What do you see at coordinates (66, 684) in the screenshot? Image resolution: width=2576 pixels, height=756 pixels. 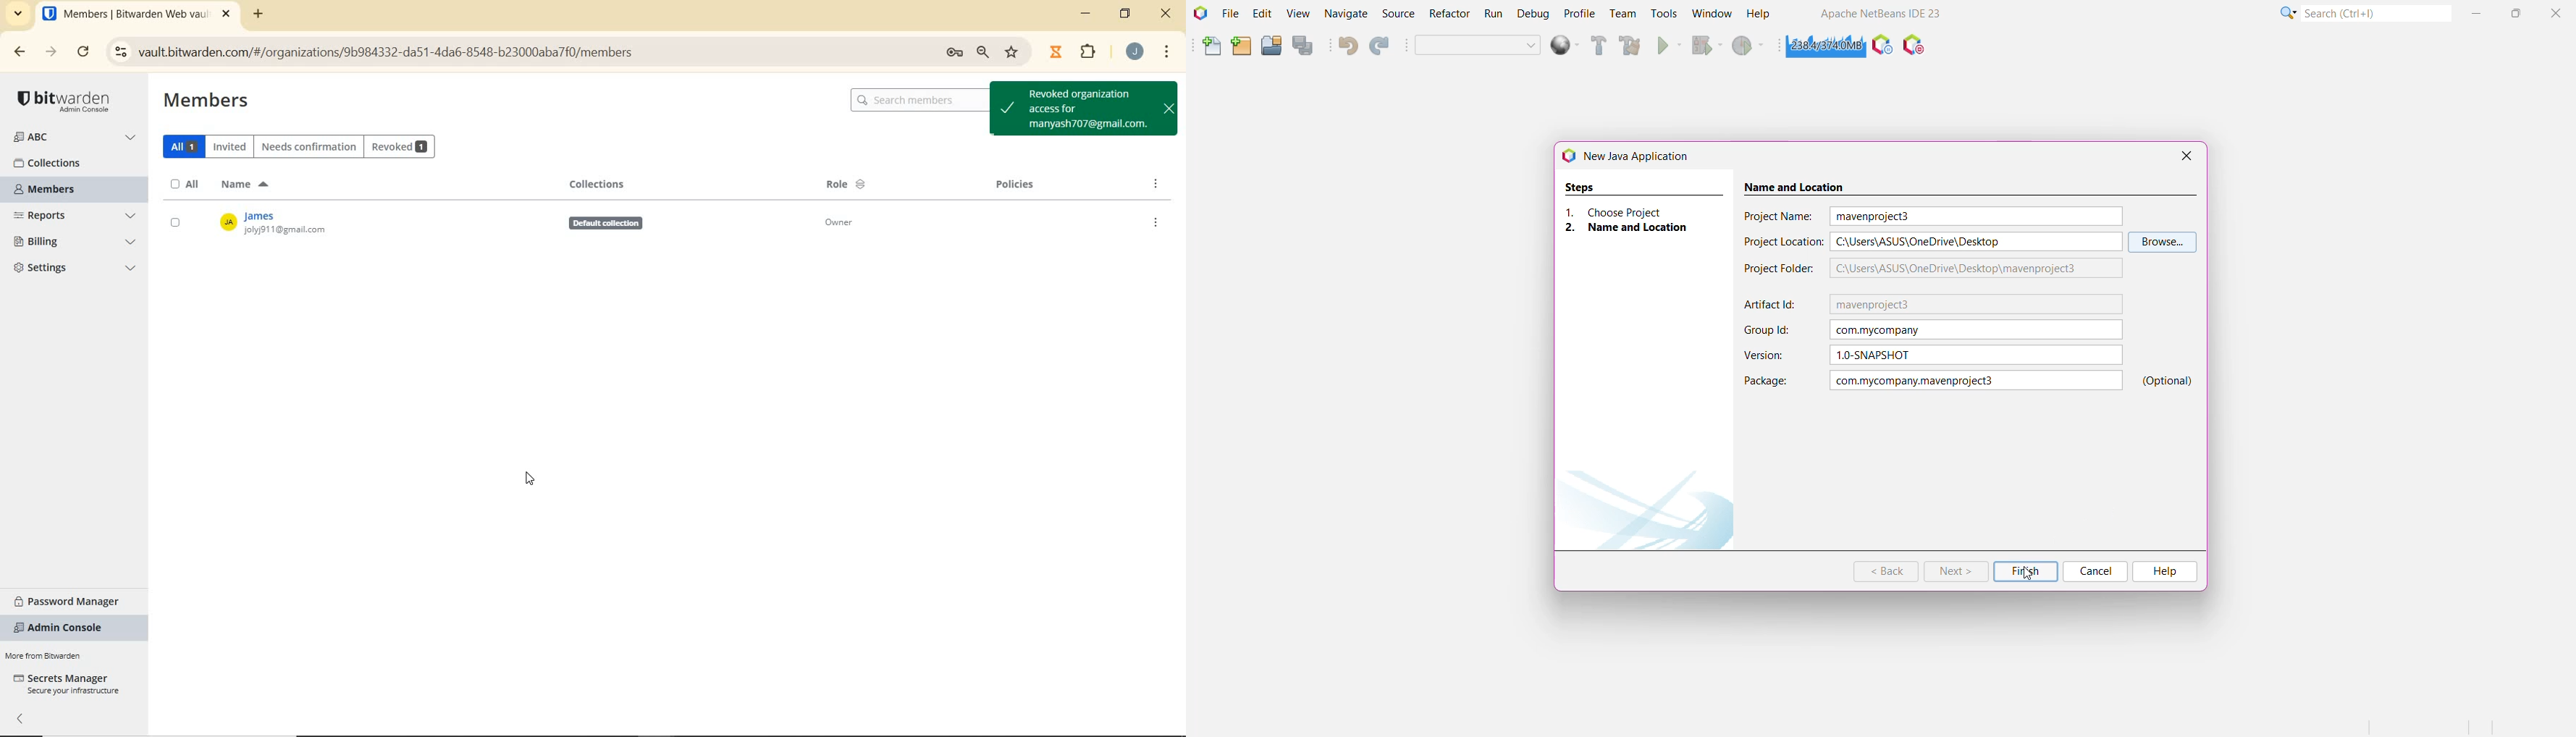 I see `SECRETS MANAGER` at bounding box center [66, 684].